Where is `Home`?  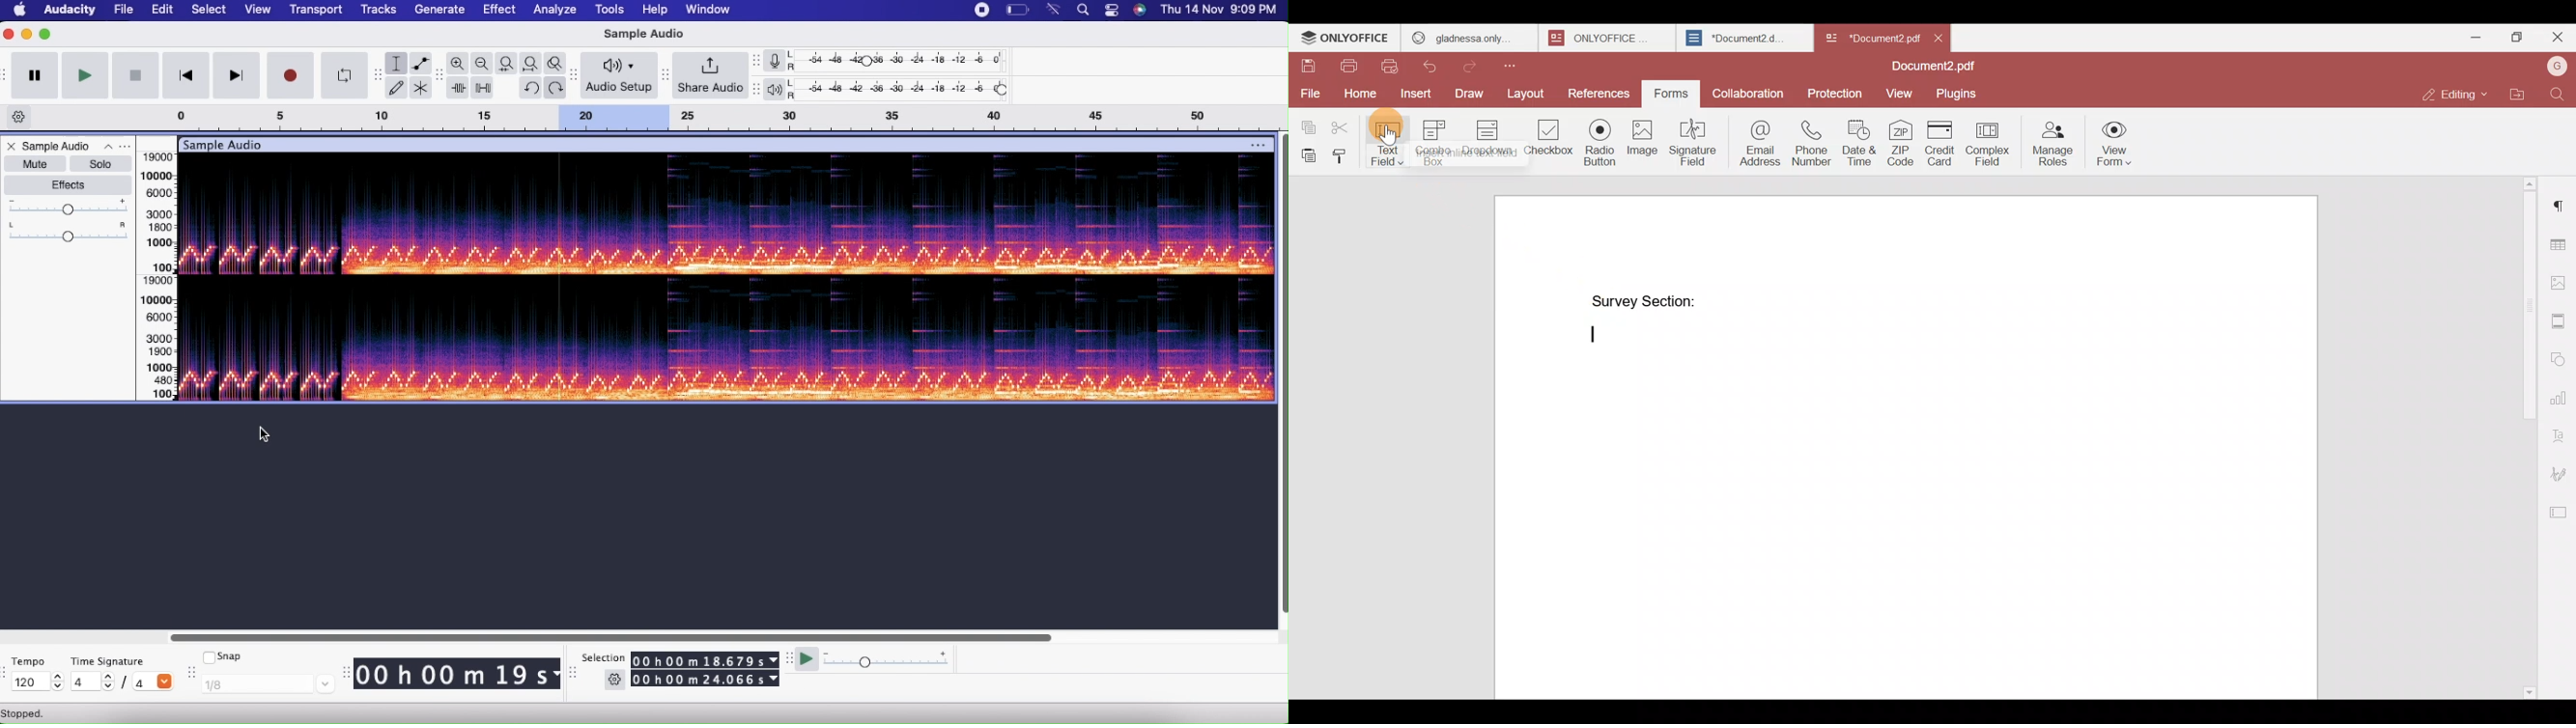
Home is located at coordinates (21, 11).